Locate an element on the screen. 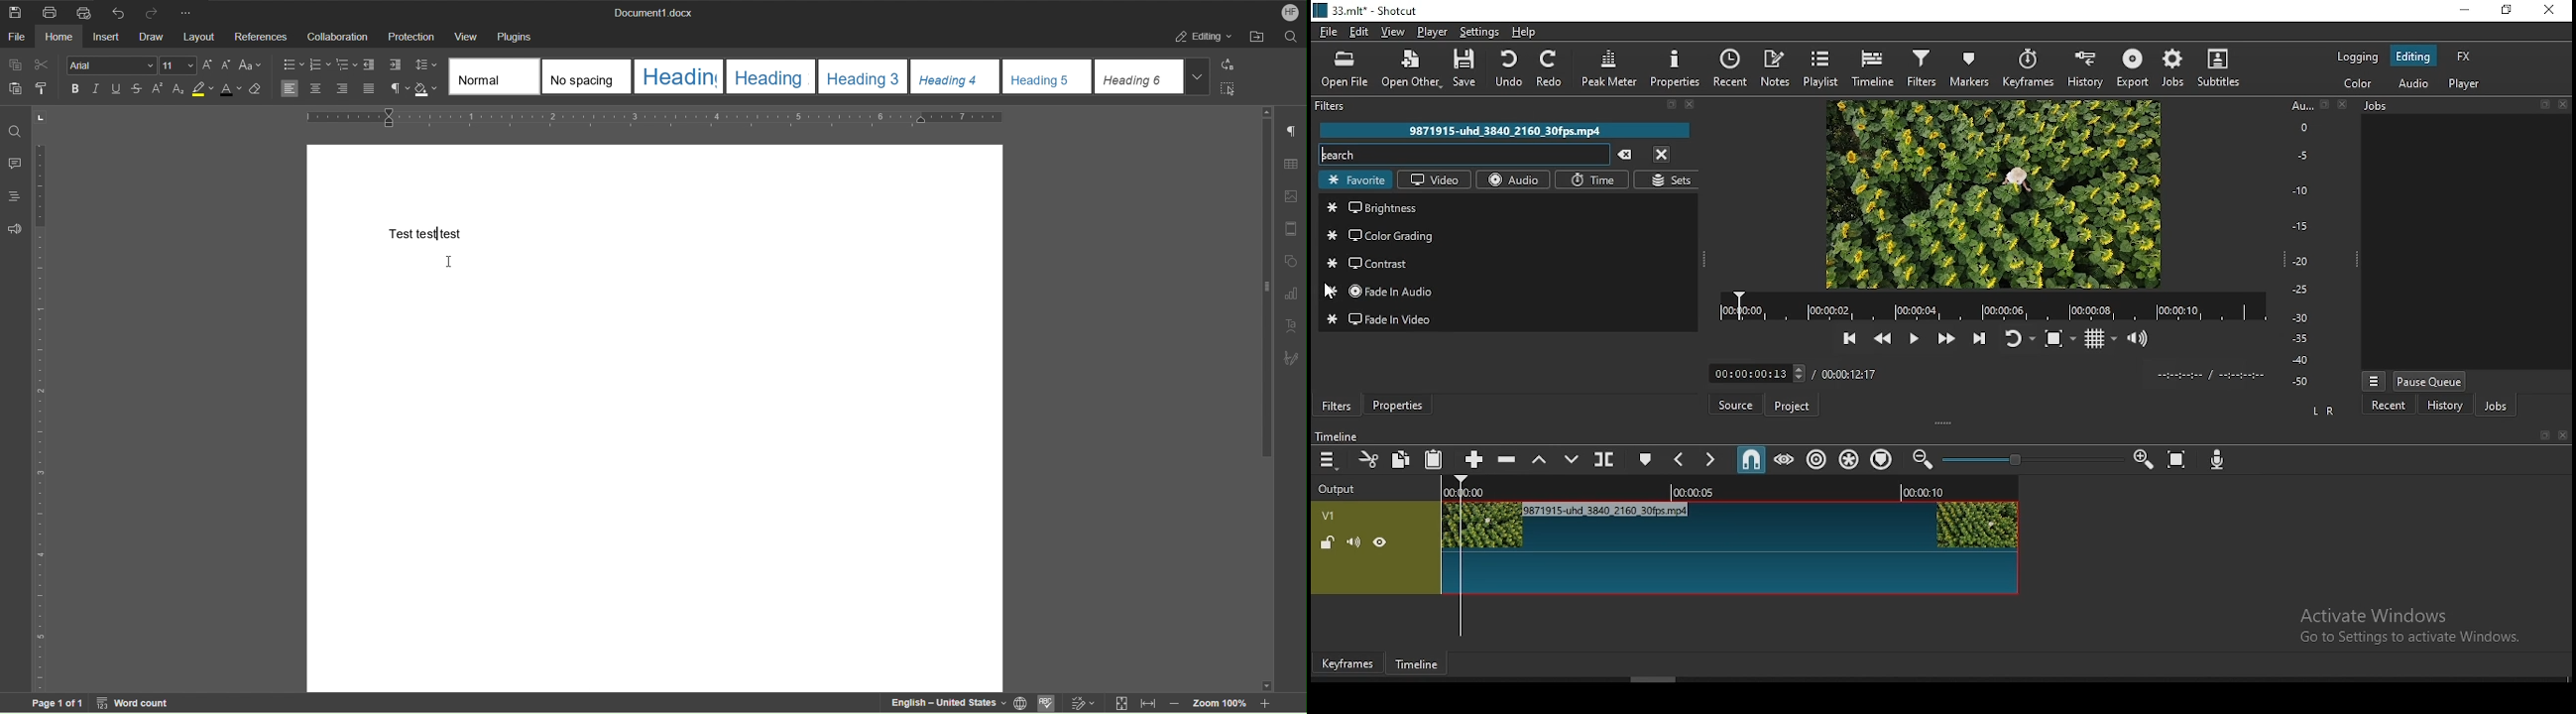 Image resolution: width=2576 pixels, height=728 pixels. playlist is located at coordinates (1823, 67).